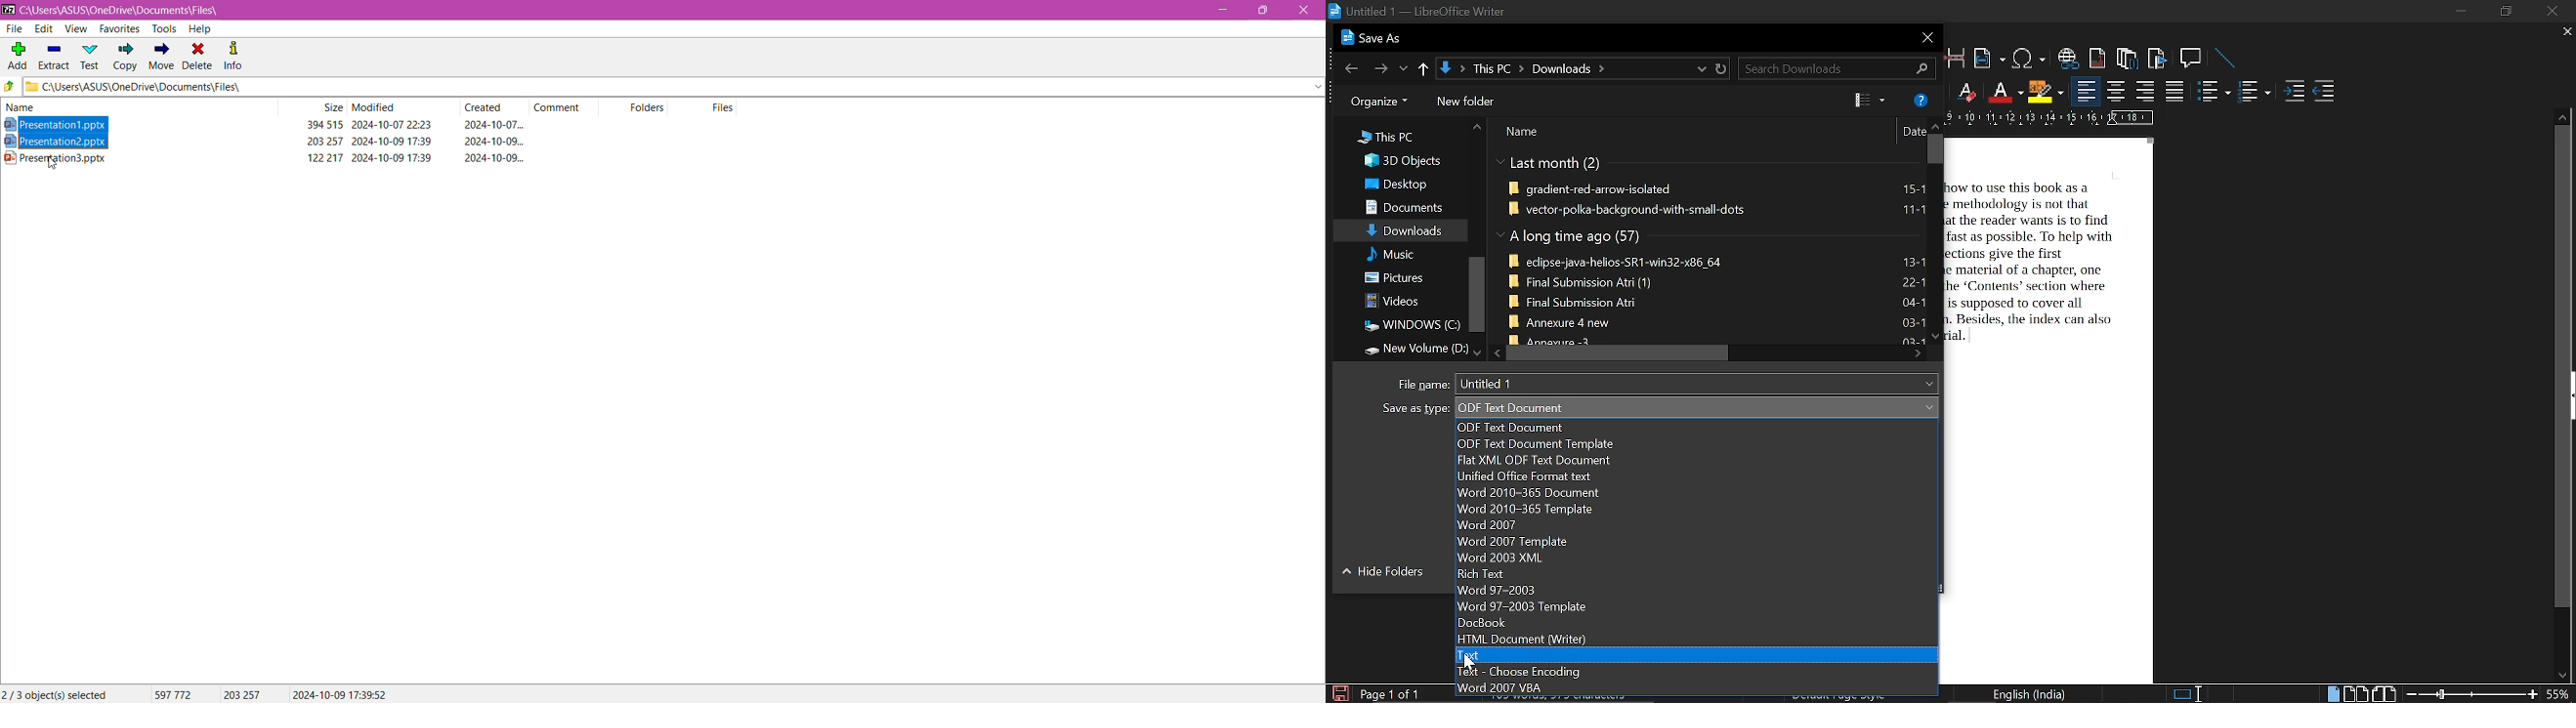 The image size is (2576, 728). I want to click on Documents, so click(1402, 206).